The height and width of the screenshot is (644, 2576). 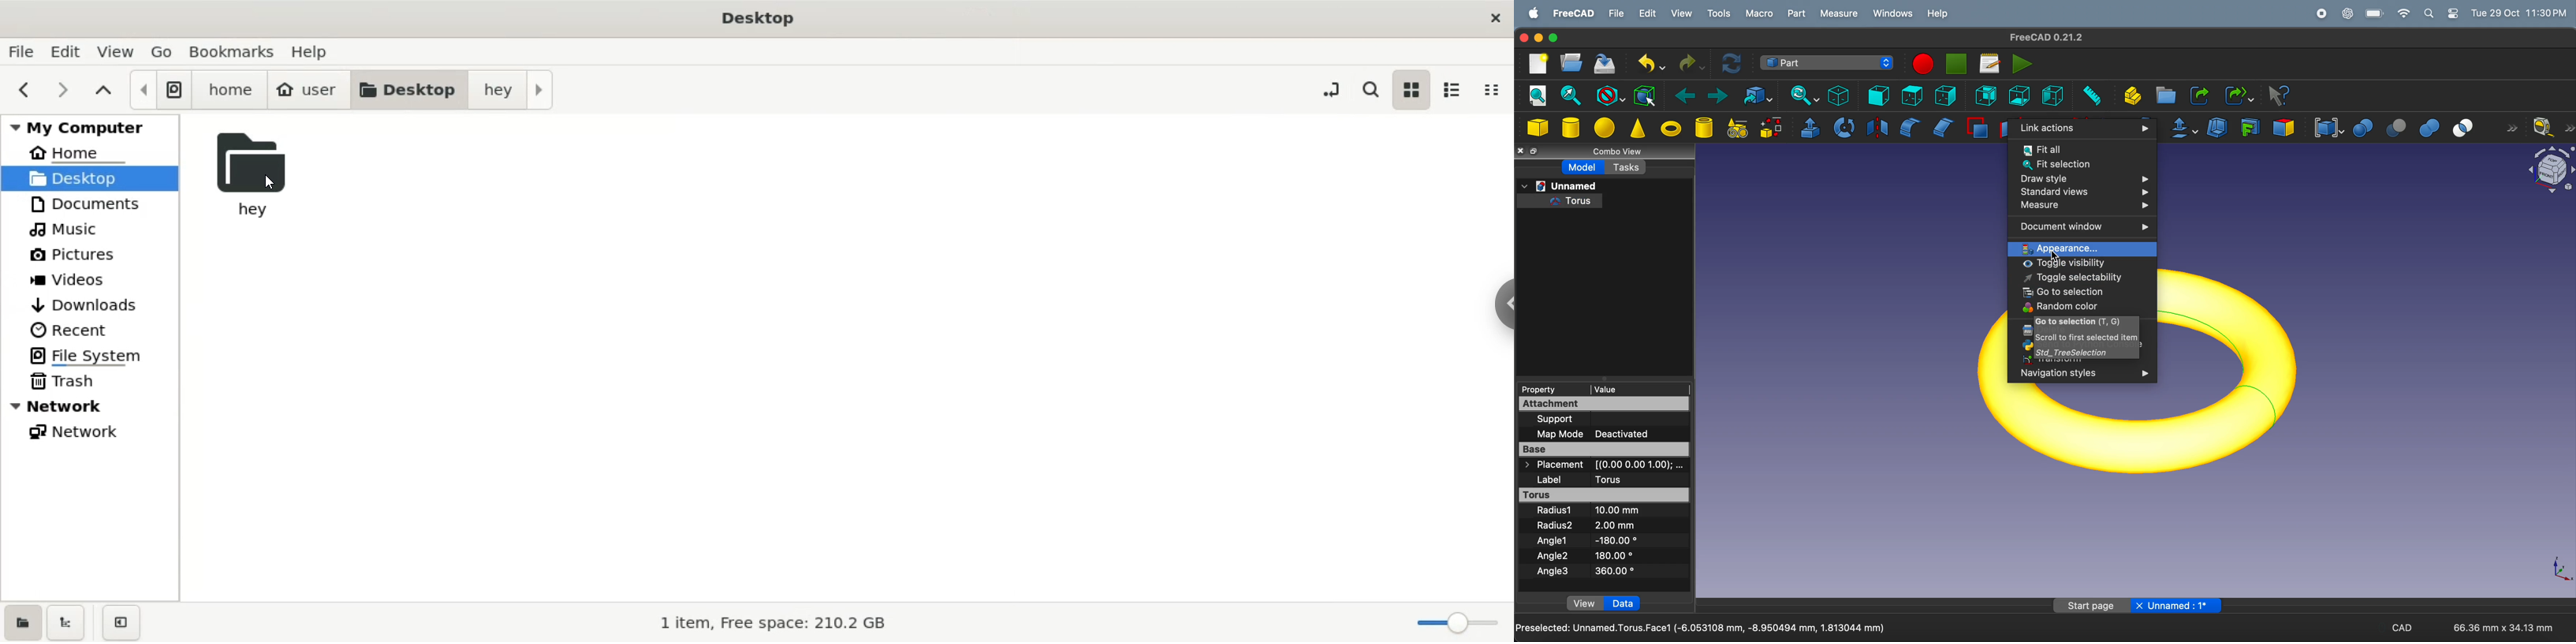 I want to click on make link, so click(x=2200, y=95).